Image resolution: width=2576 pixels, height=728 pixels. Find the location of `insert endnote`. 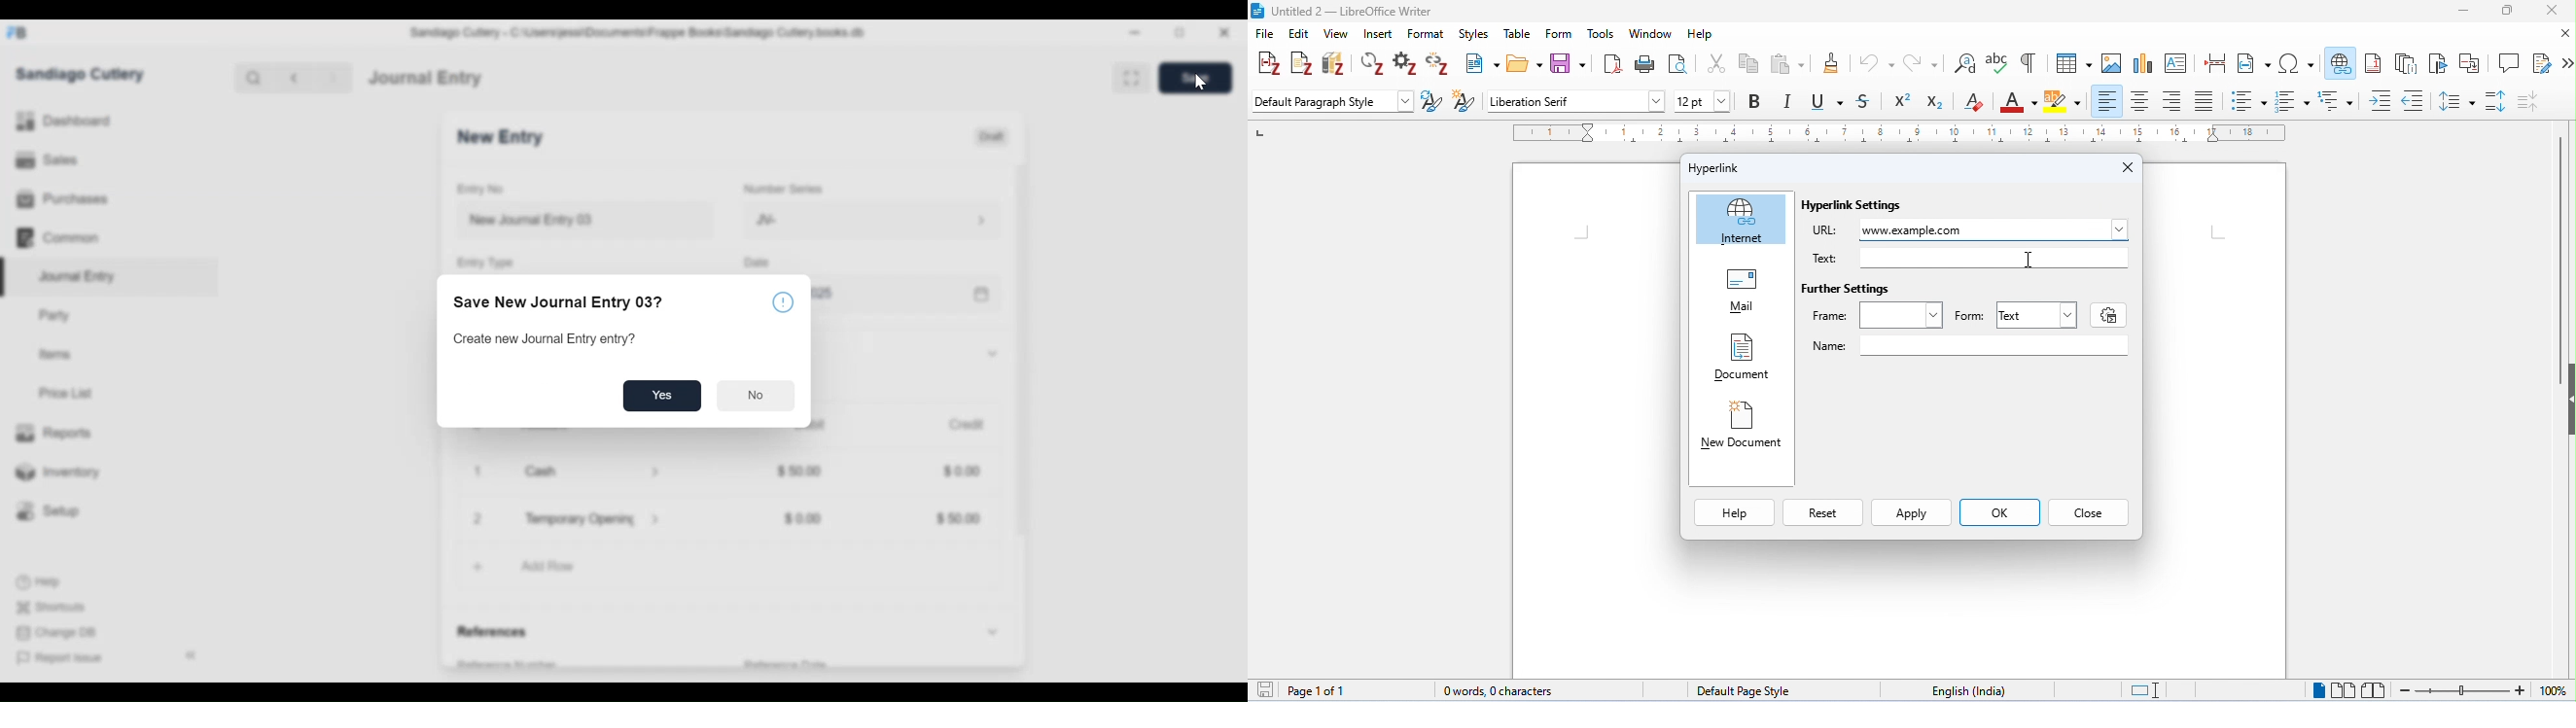

insert endnote is located at coordinates (2408, 63).